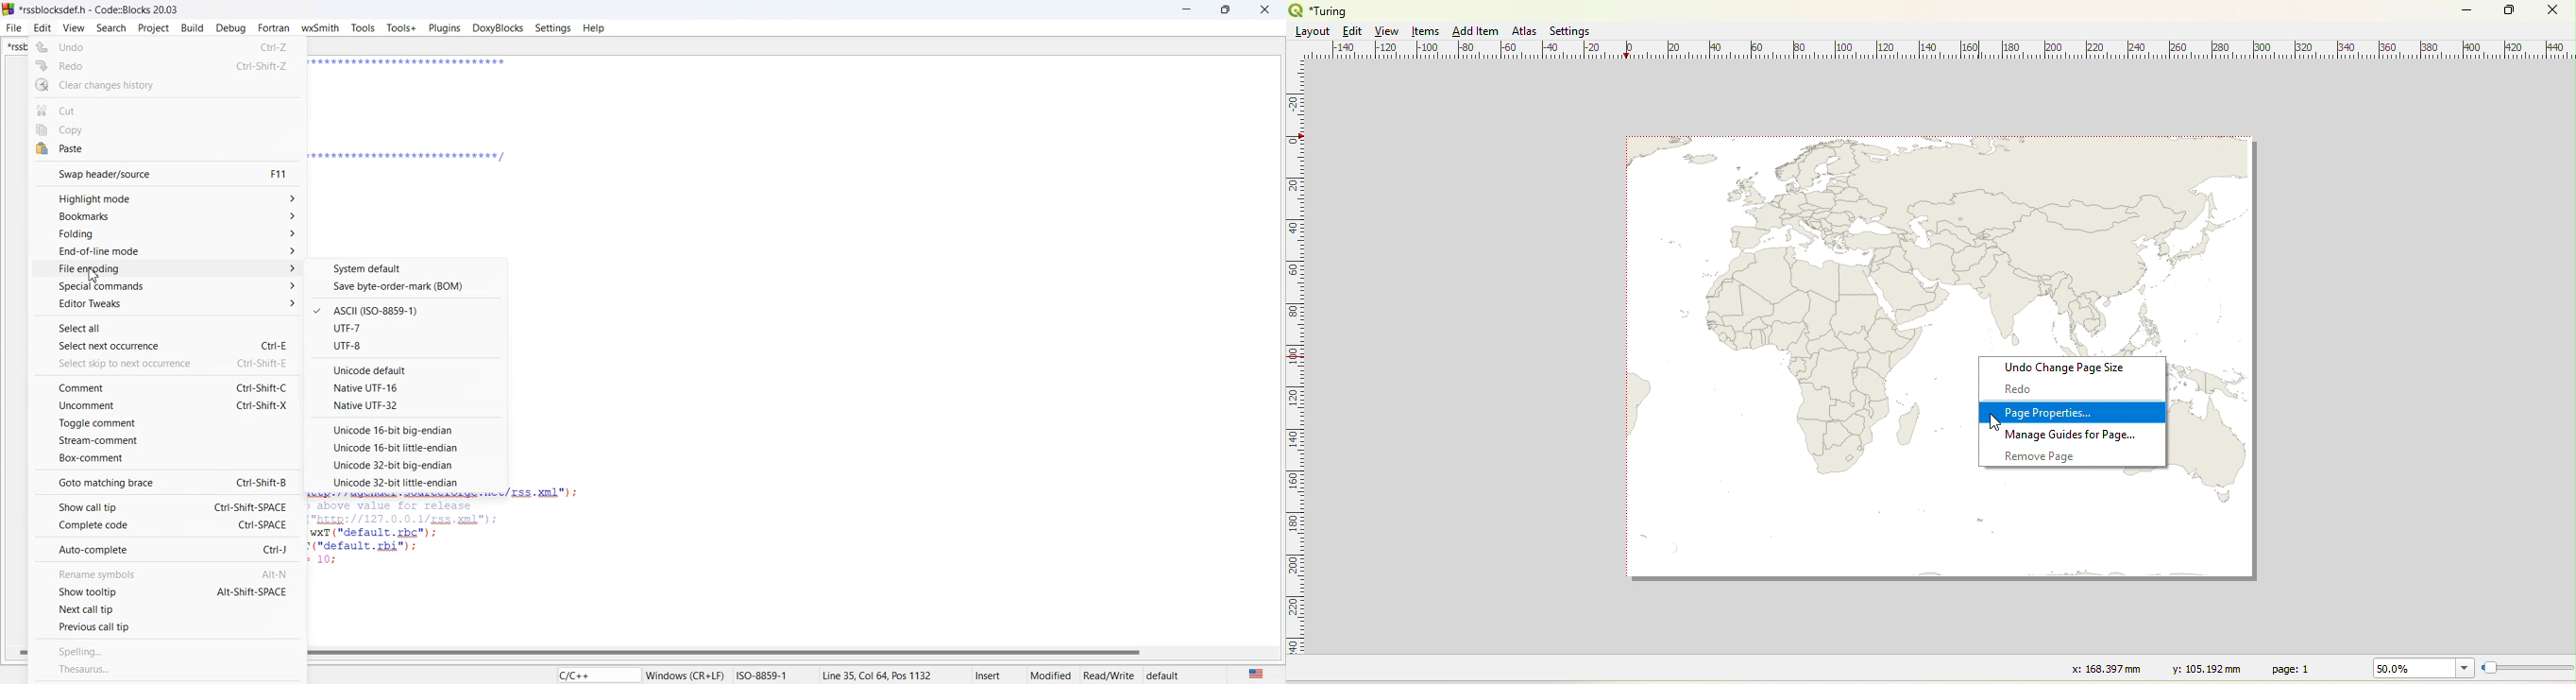 The image size is (2576, 700). What do you see at coordinates (404, 482) in the screenshot?
I see `Unicode 32-bit little ending` at bounding box center [404, 482].